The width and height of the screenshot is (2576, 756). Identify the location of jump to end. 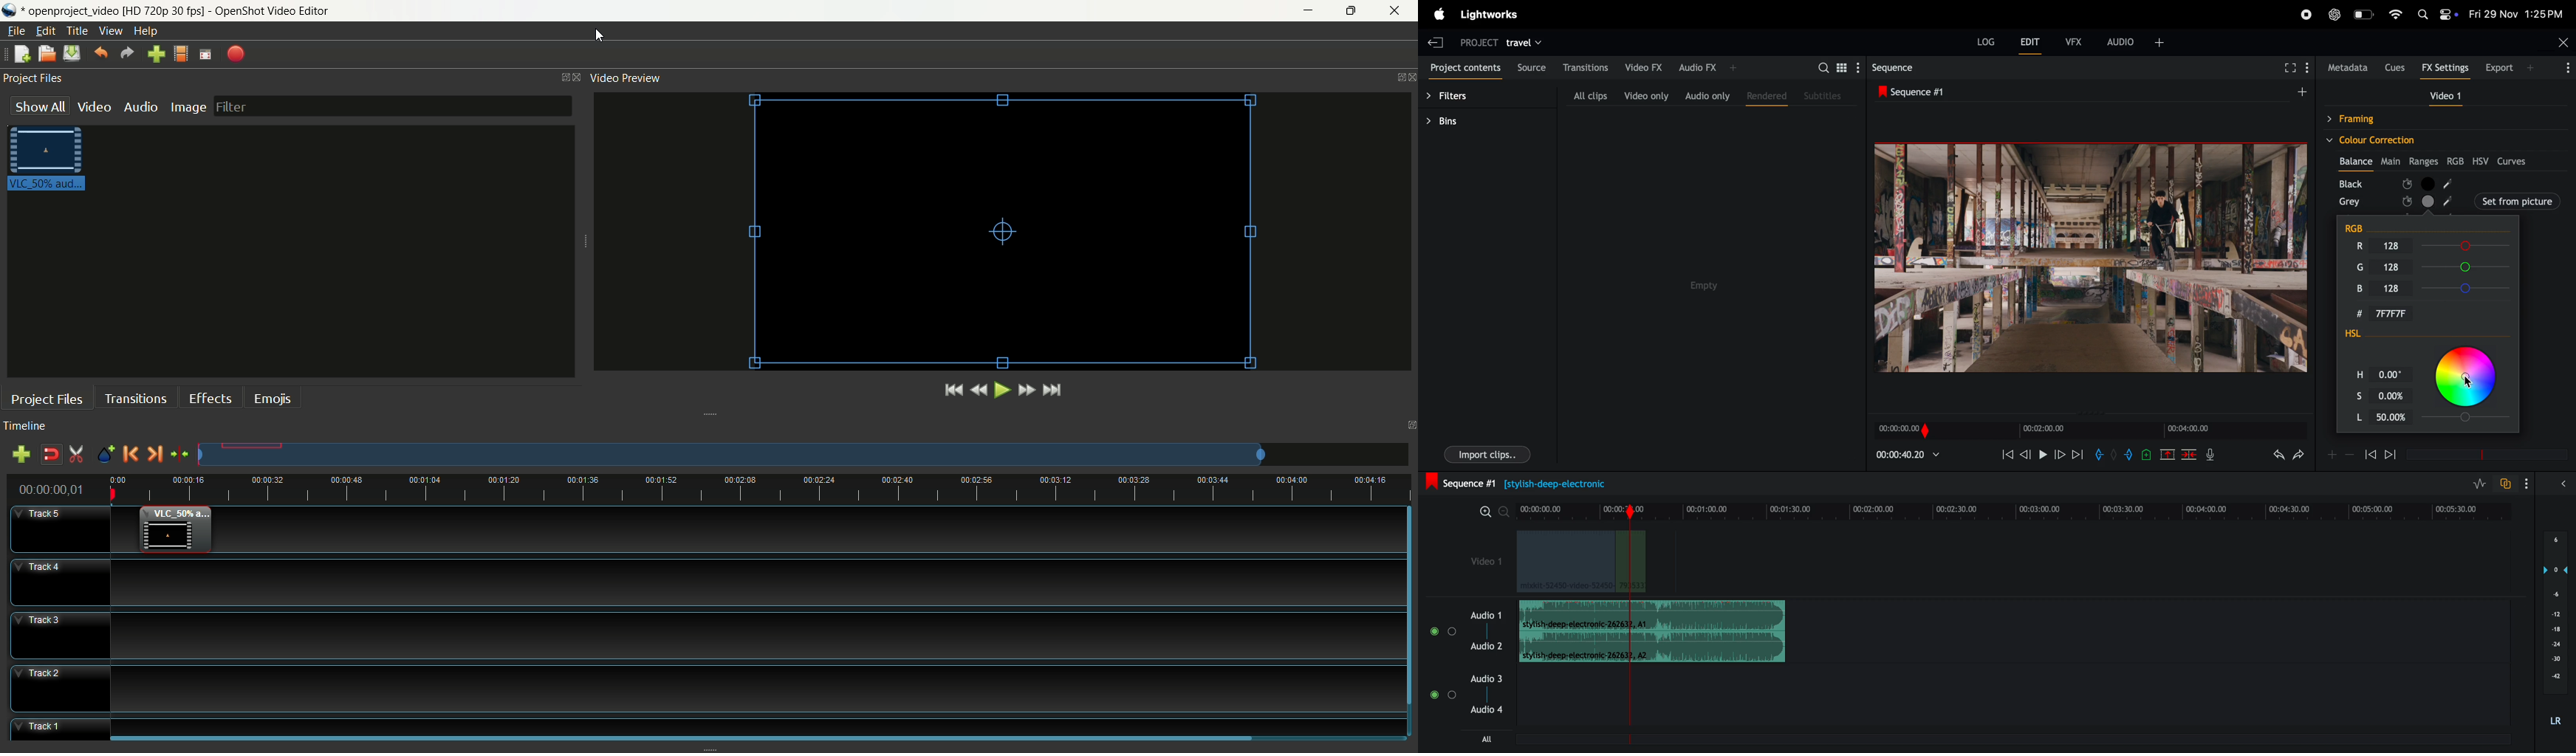
(1052, 391).